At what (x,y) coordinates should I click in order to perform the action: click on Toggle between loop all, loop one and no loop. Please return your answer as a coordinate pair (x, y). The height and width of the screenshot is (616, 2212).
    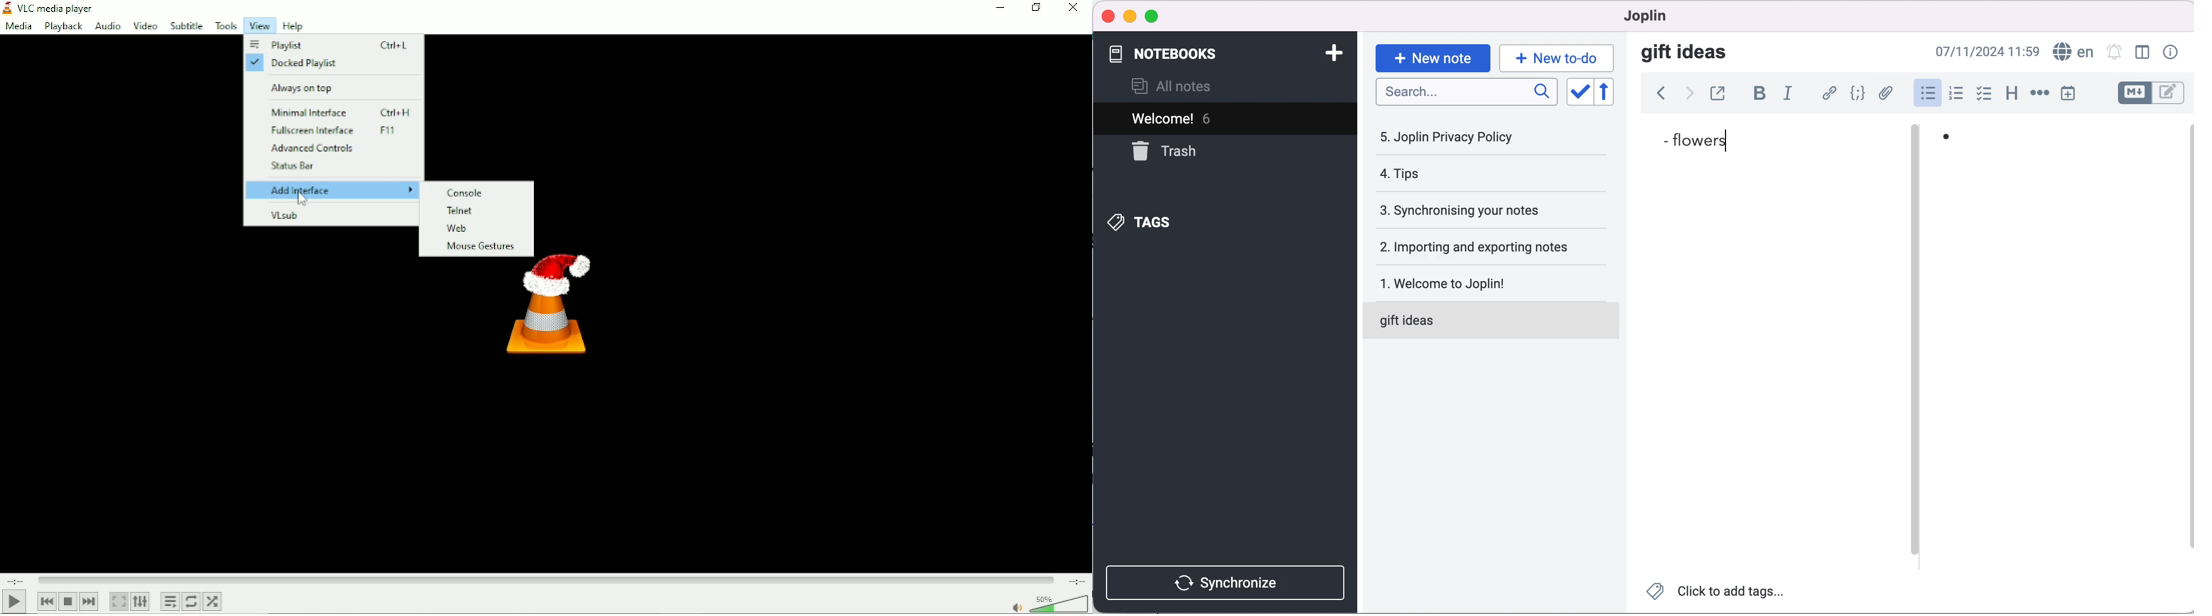
    Looking at the image, I should click on (190, 602).